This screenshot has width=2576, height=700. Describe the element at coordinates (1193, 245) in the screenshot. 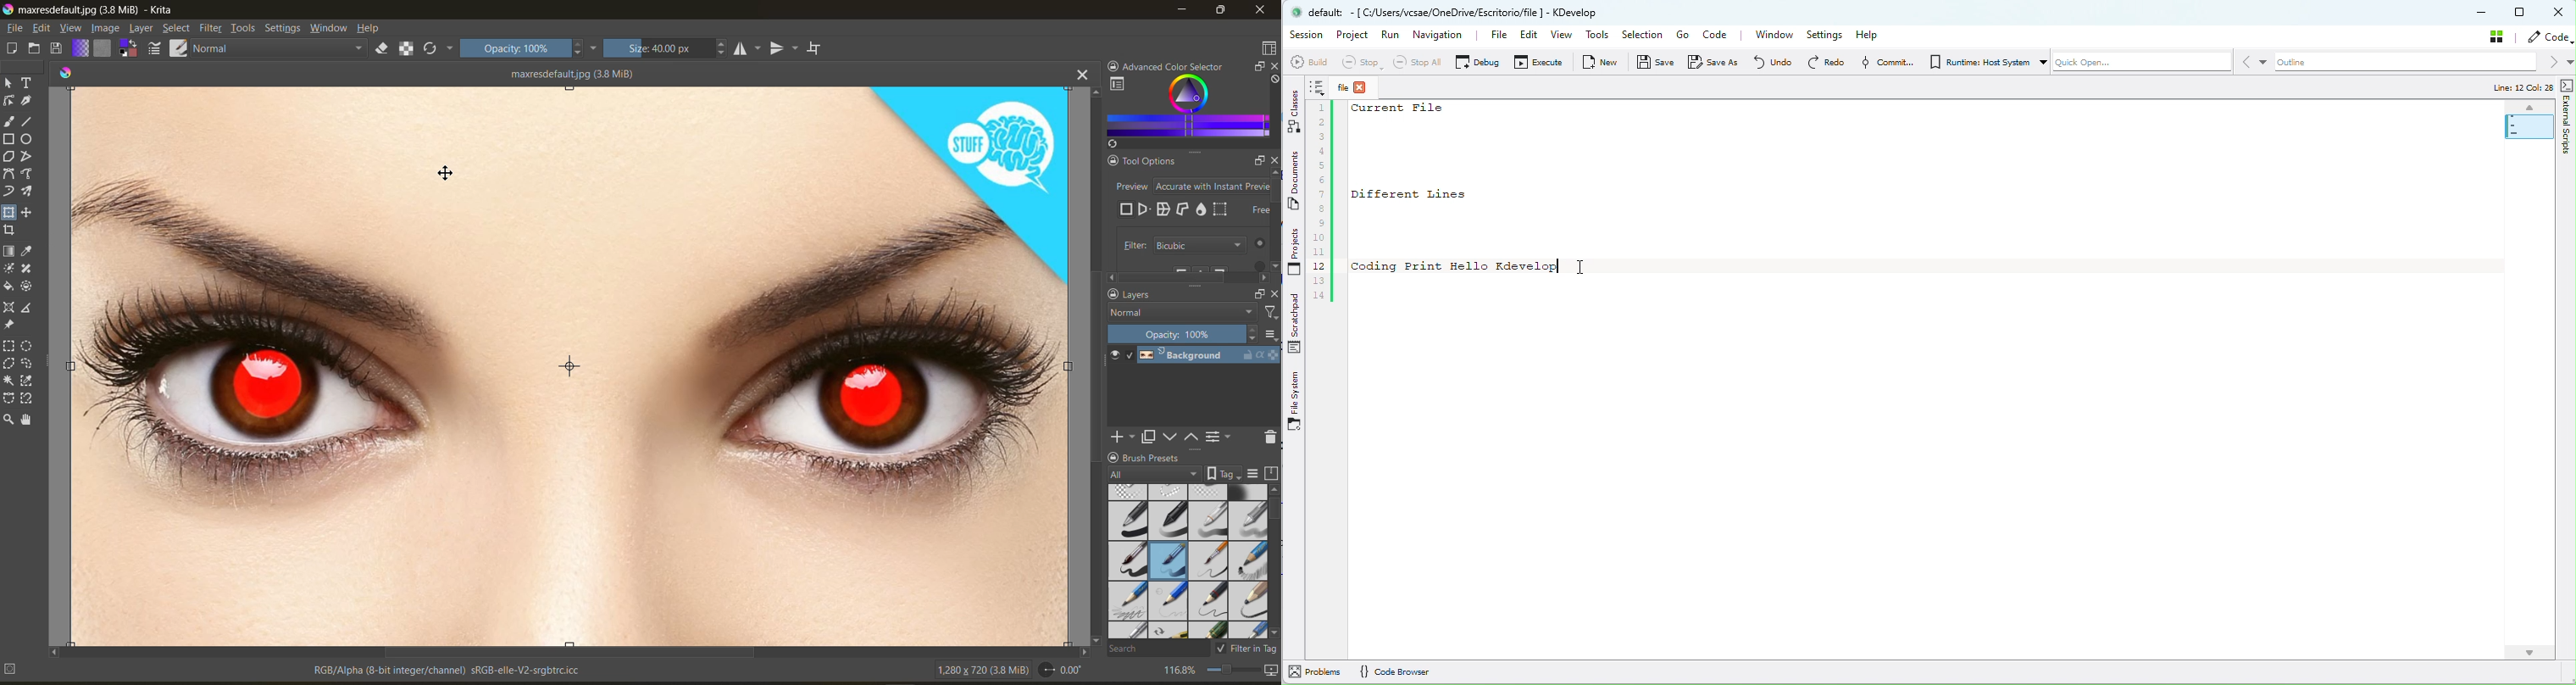

I see `filter` at that location.